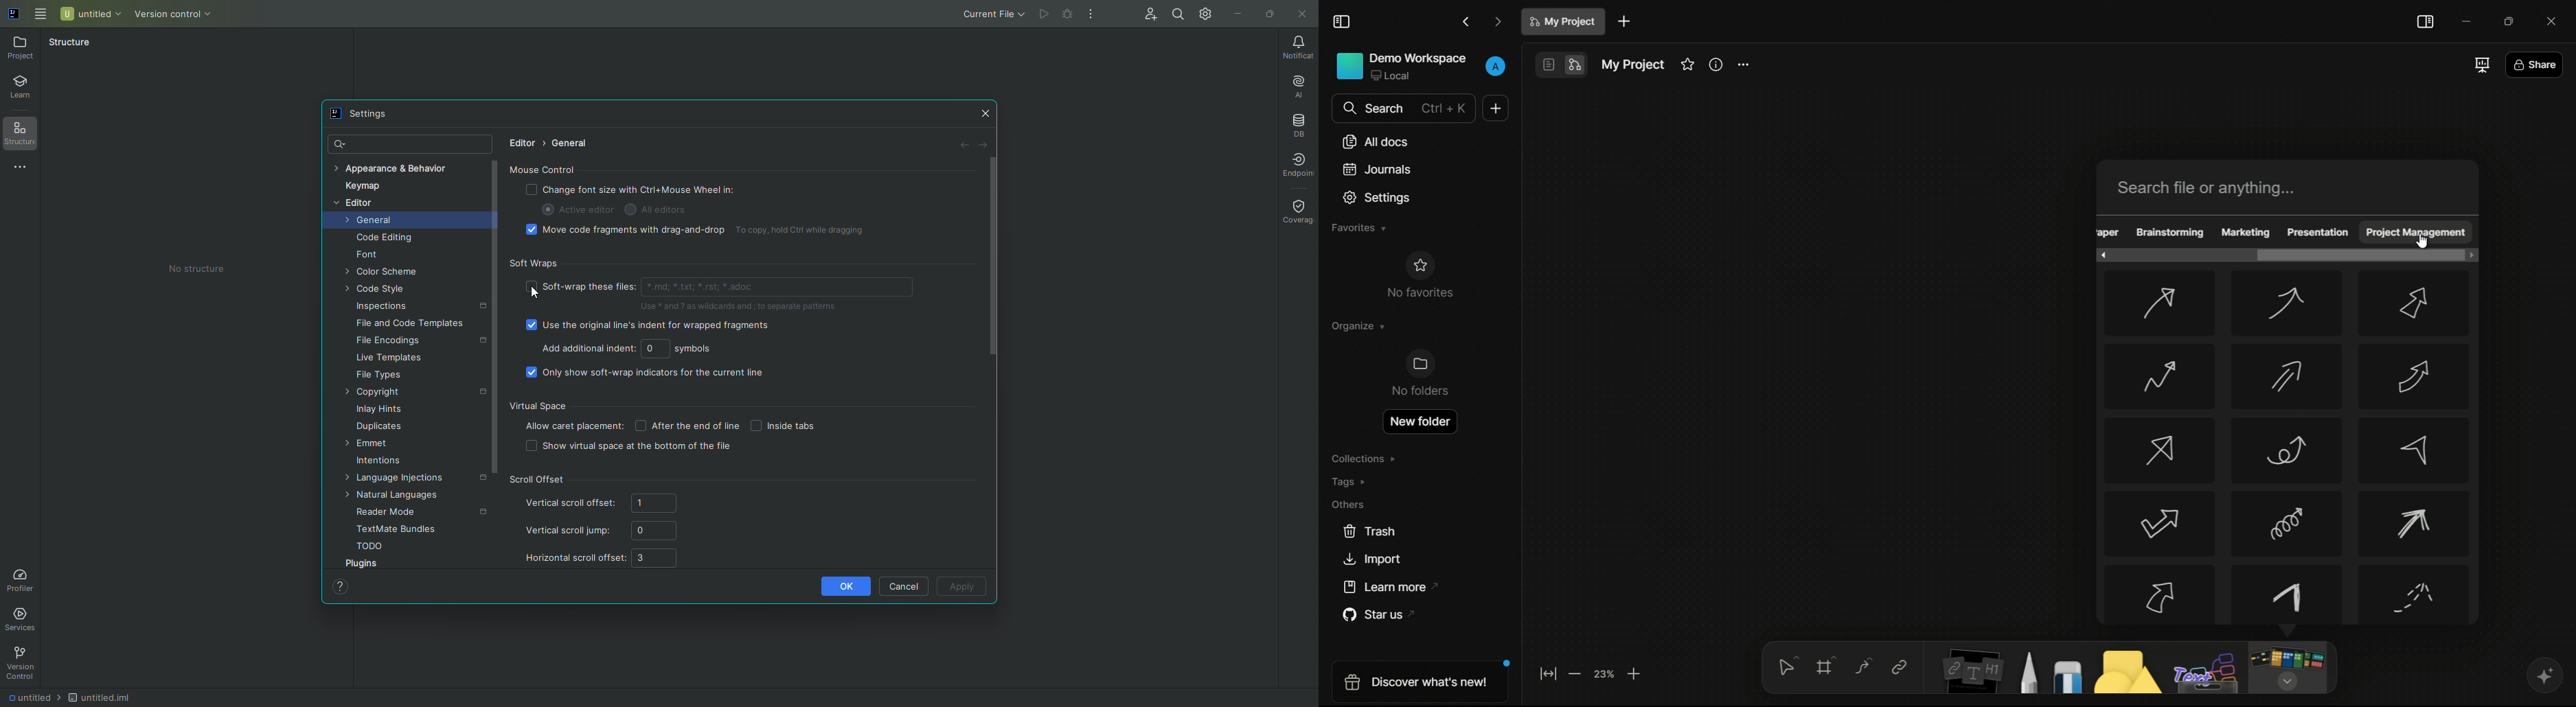 This screenshot has width=2576, height=728. I want to click on More Tools, so click(23, 171).